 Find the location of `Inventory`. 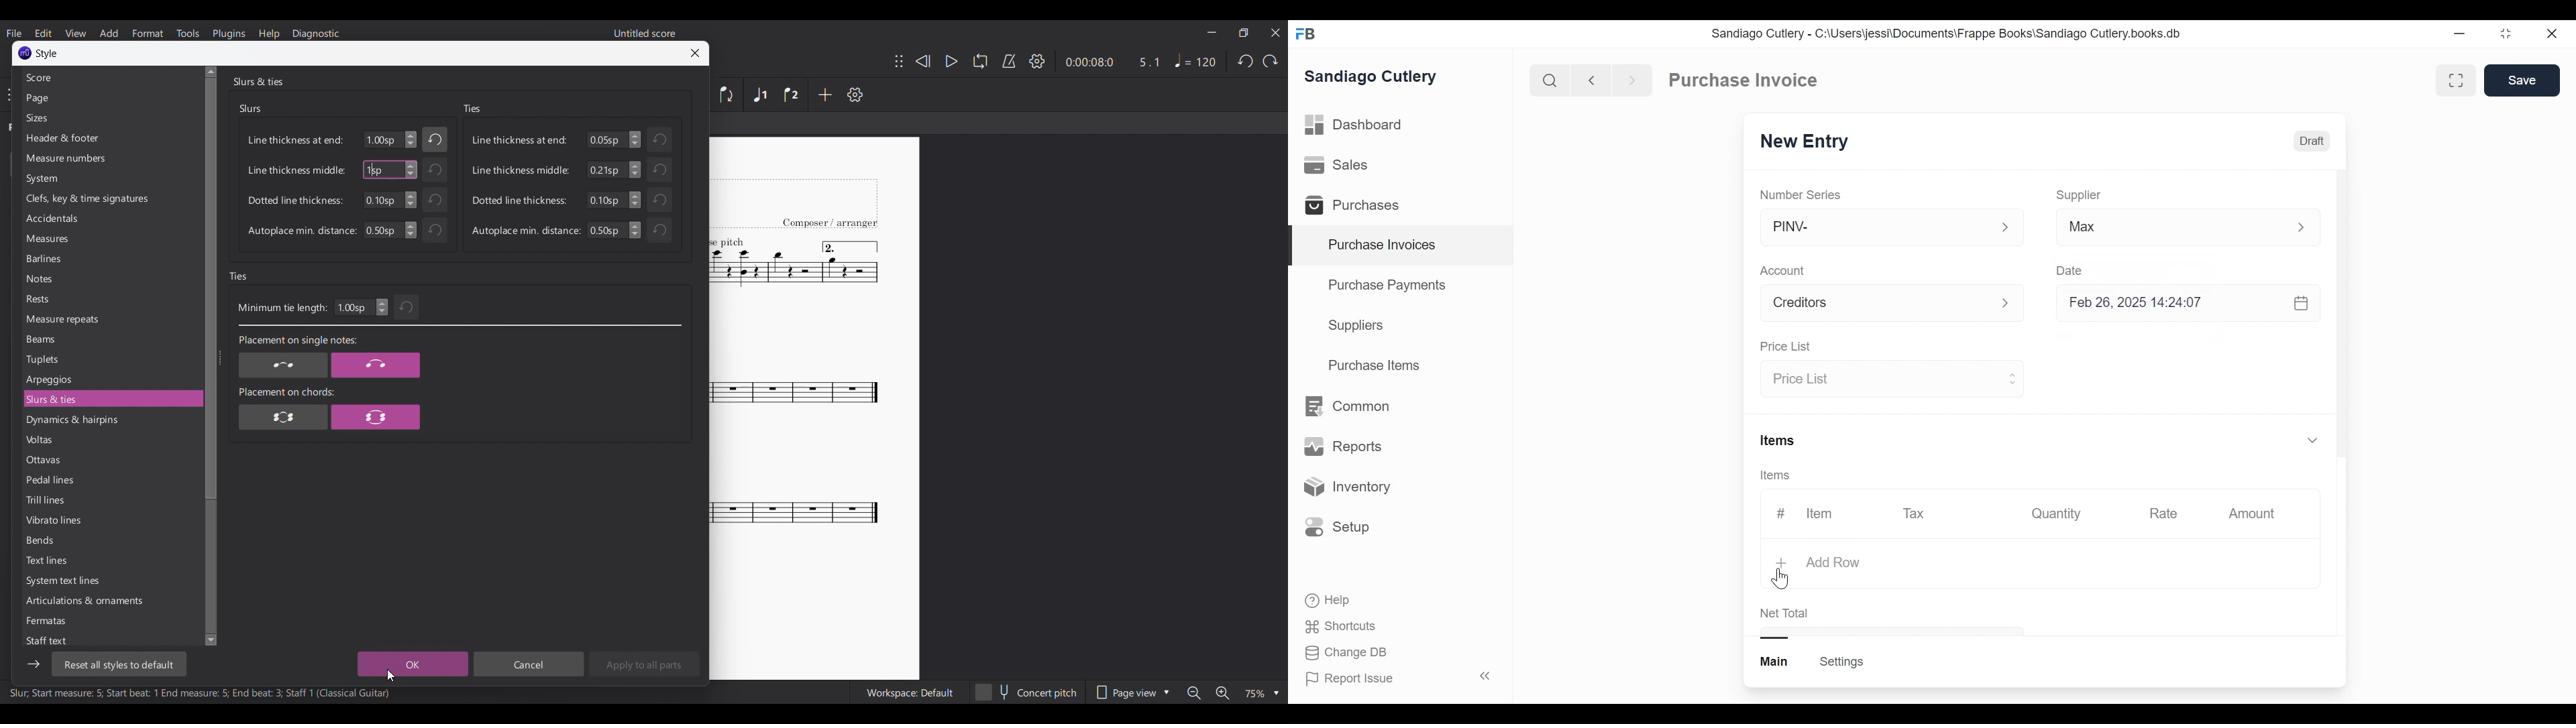

Inventory is located at coordinates (1346, 487).